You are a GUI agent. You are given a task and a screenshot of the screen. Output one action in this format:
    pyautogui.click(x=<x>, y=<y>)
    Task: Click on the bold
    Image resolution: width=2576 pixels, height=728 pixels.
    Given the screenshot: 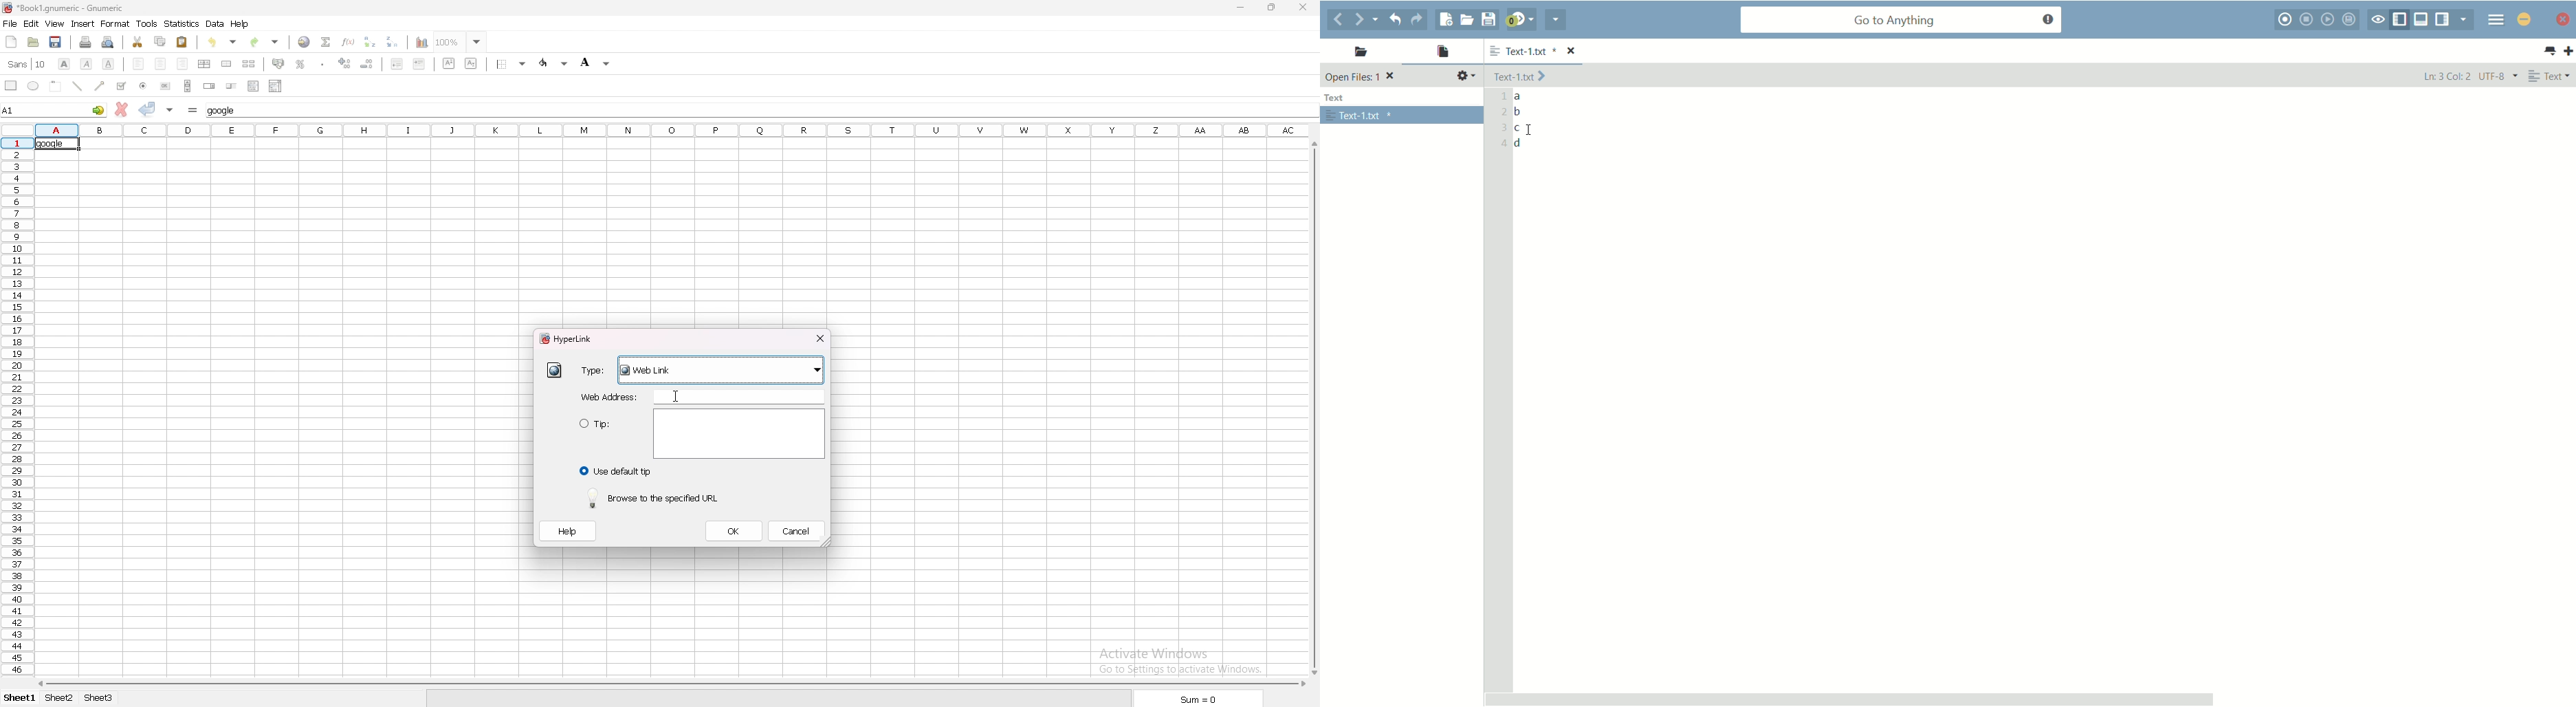 What is the action you would take?
    pyautogui.click(x=65, y=64)
    